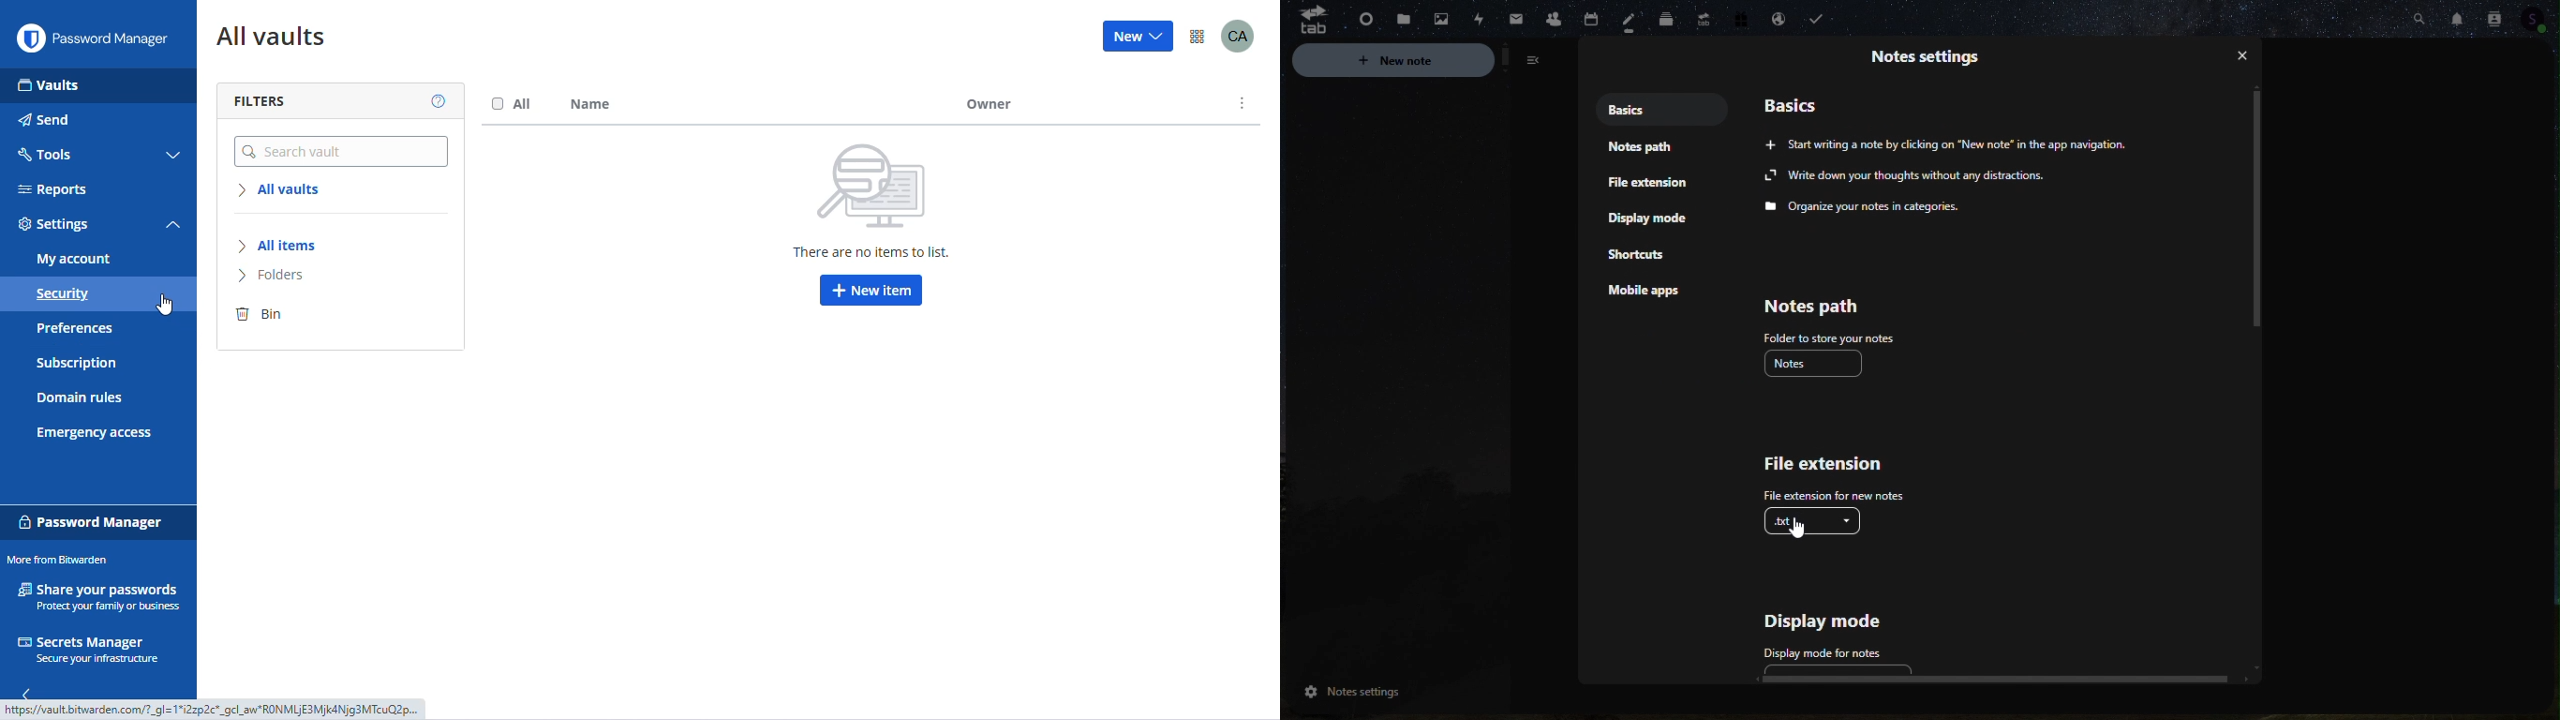 The image size is (2576, 728). Describe the element at coordinates (49, 85) in the screenshot. I see `vaults` at that location.